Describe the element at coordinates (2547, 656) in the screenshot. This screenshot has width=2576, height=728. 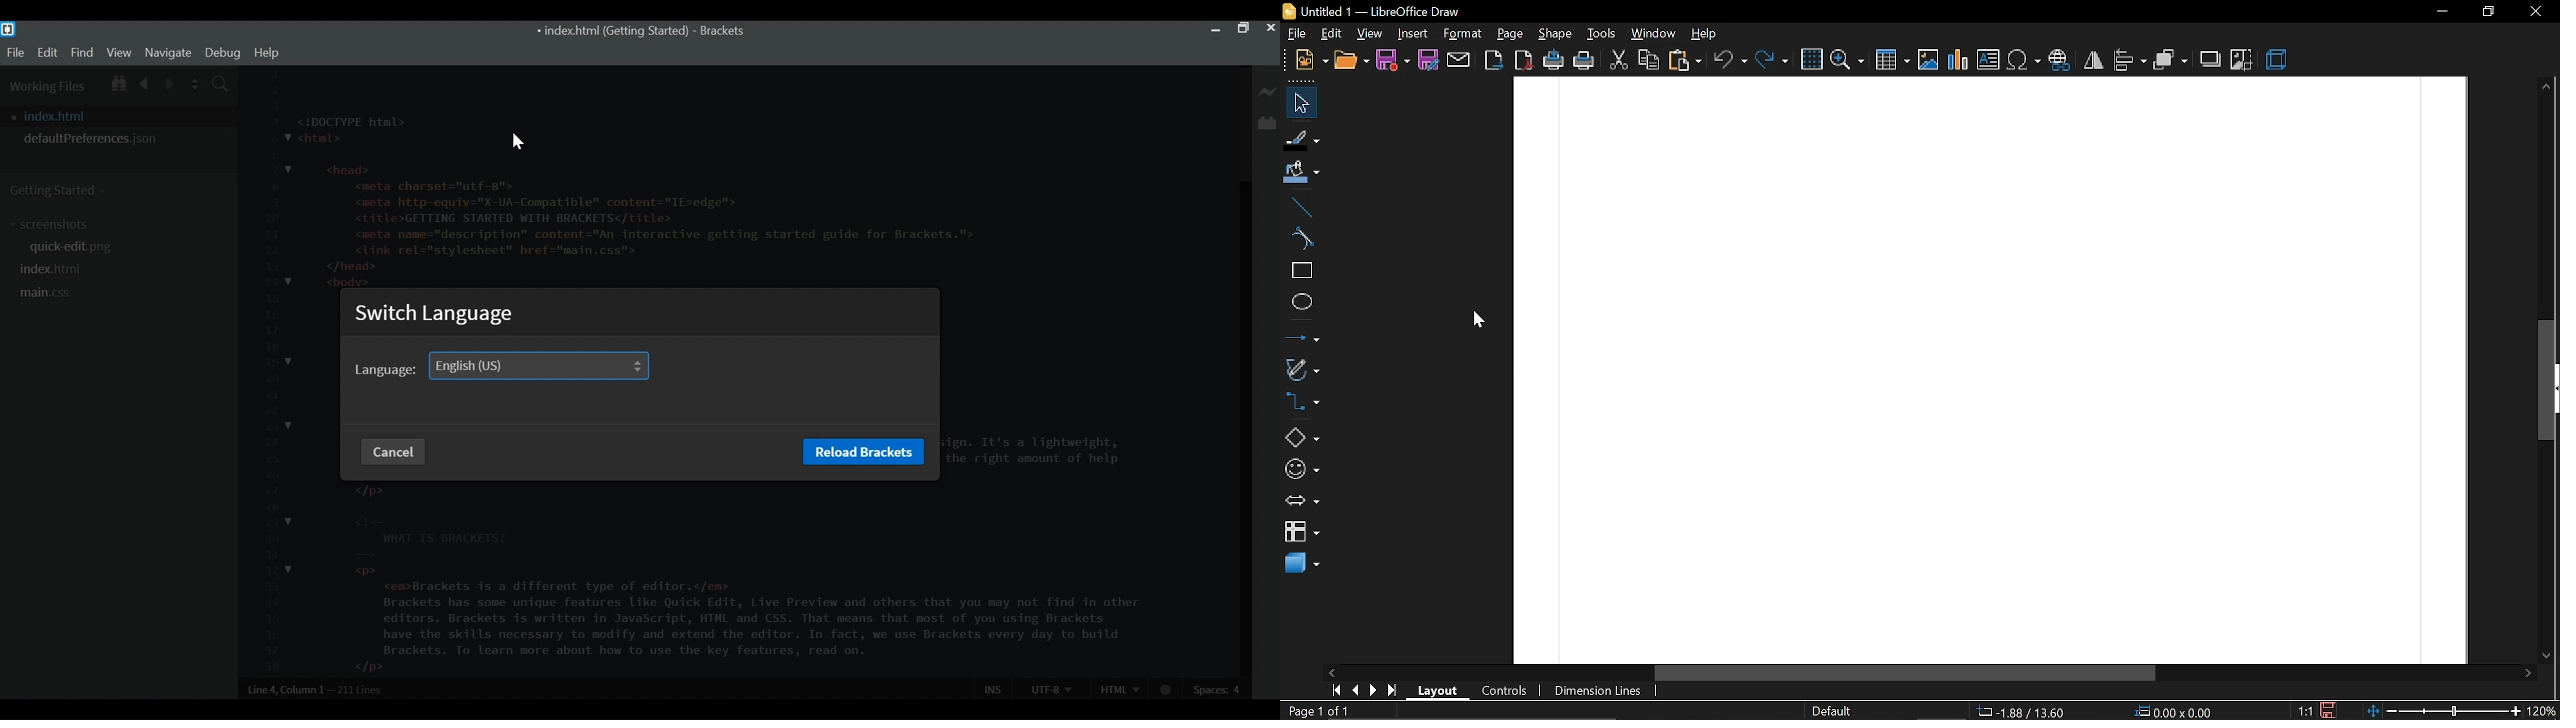
I see `move down` at that location.